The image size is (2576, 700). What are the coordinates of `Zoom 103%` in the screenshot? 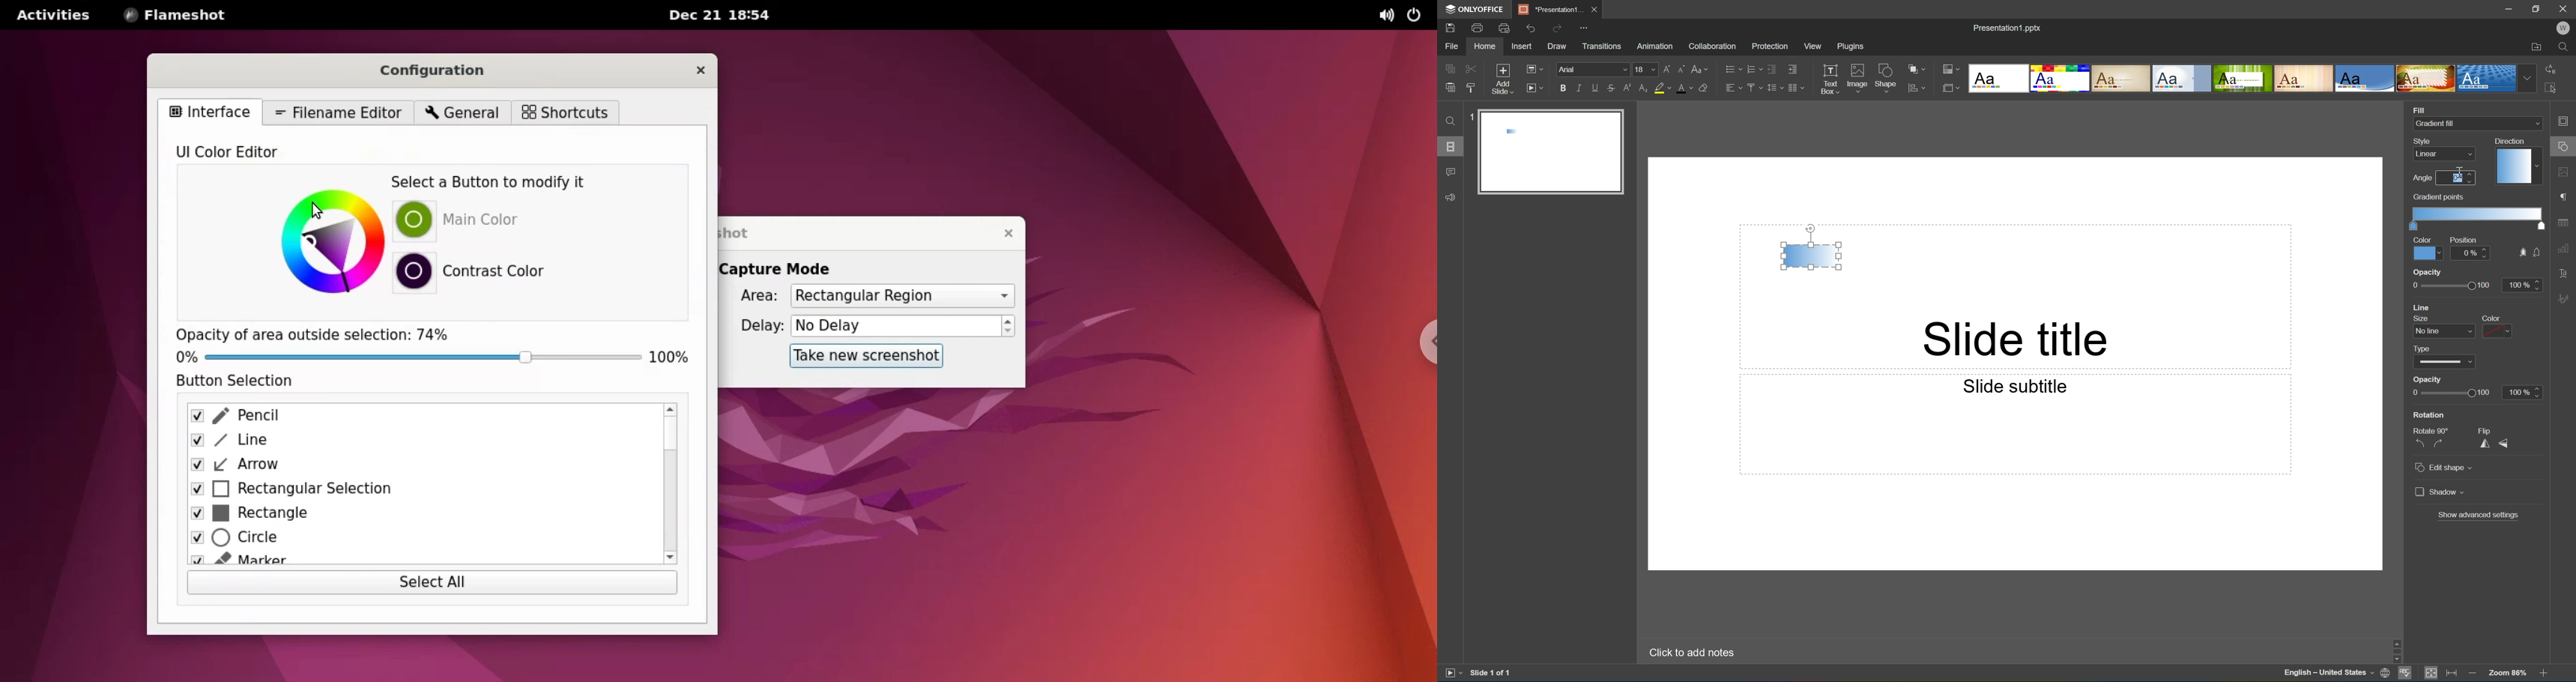 It's located at (2509, 674).